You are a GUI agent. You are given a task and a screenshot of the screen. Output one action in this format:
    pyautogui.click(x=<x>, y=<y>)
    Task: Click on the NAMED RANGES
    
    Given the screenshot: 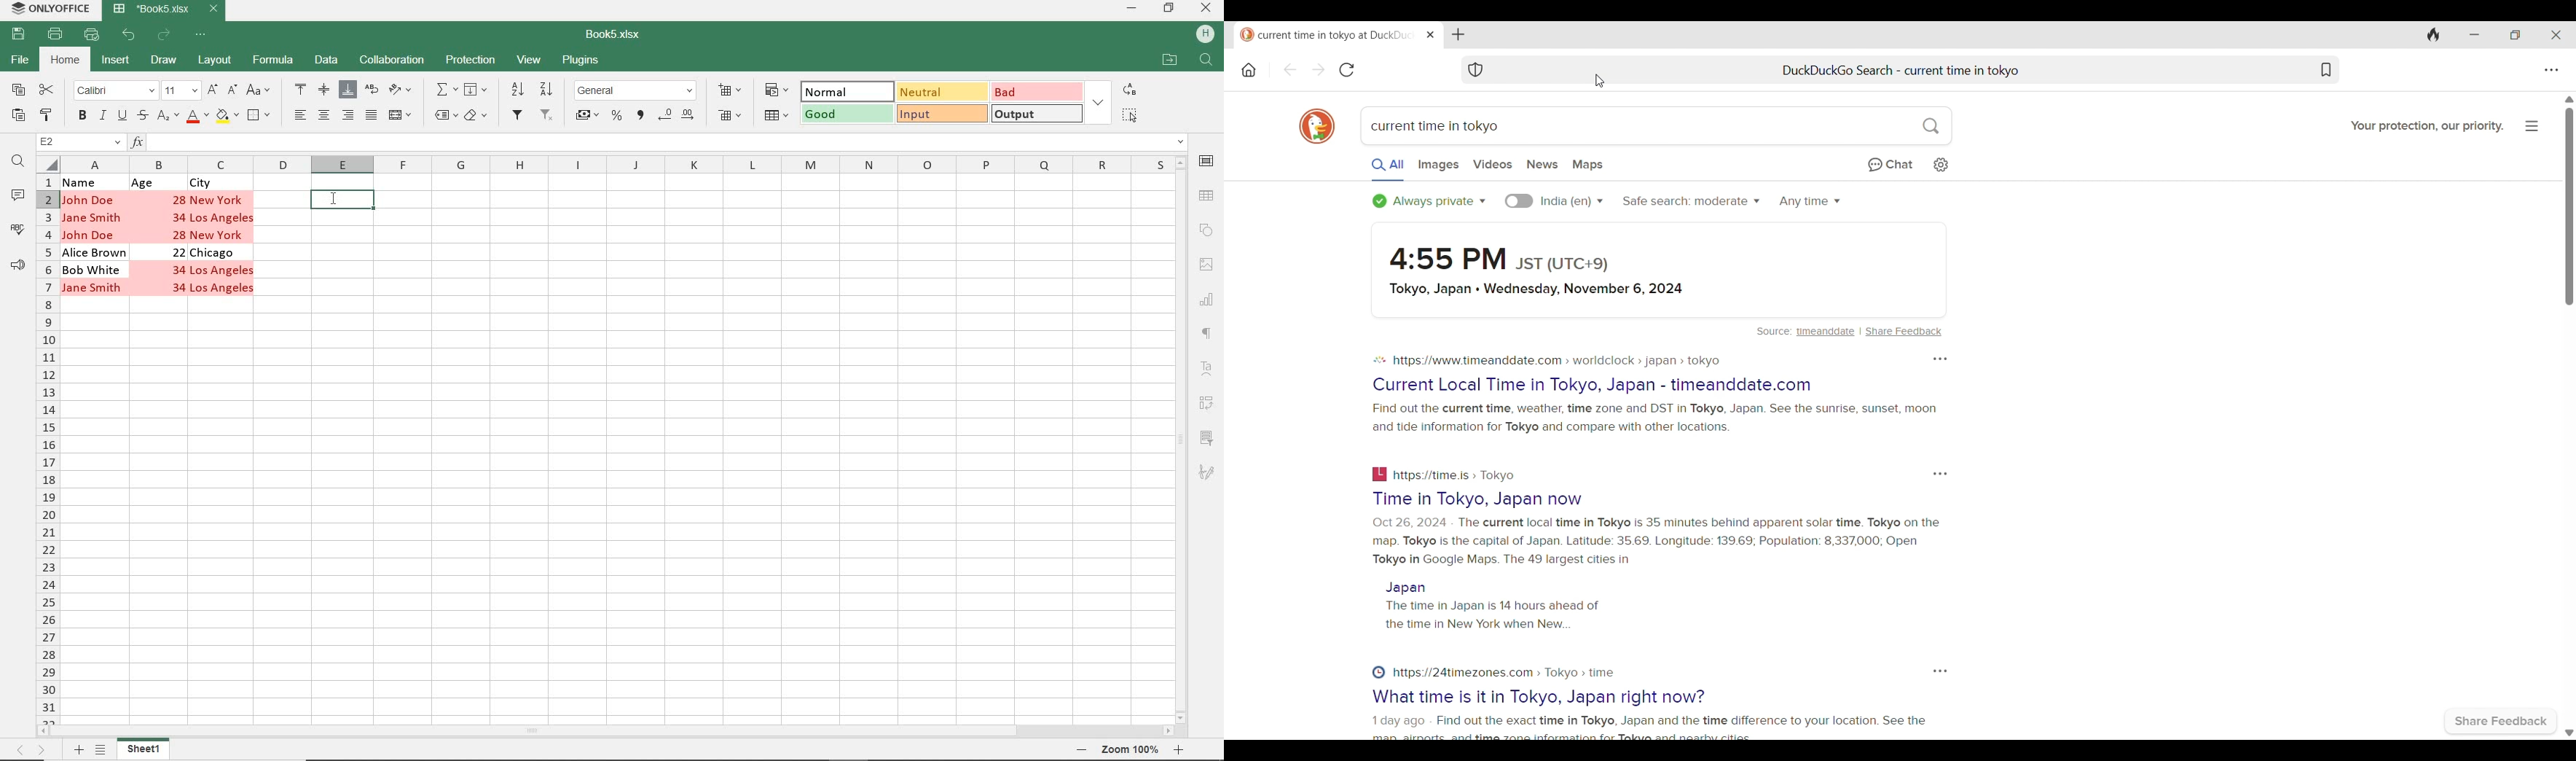 What is the action you would take?
    pyautogui.click(x=444, y=117)
    